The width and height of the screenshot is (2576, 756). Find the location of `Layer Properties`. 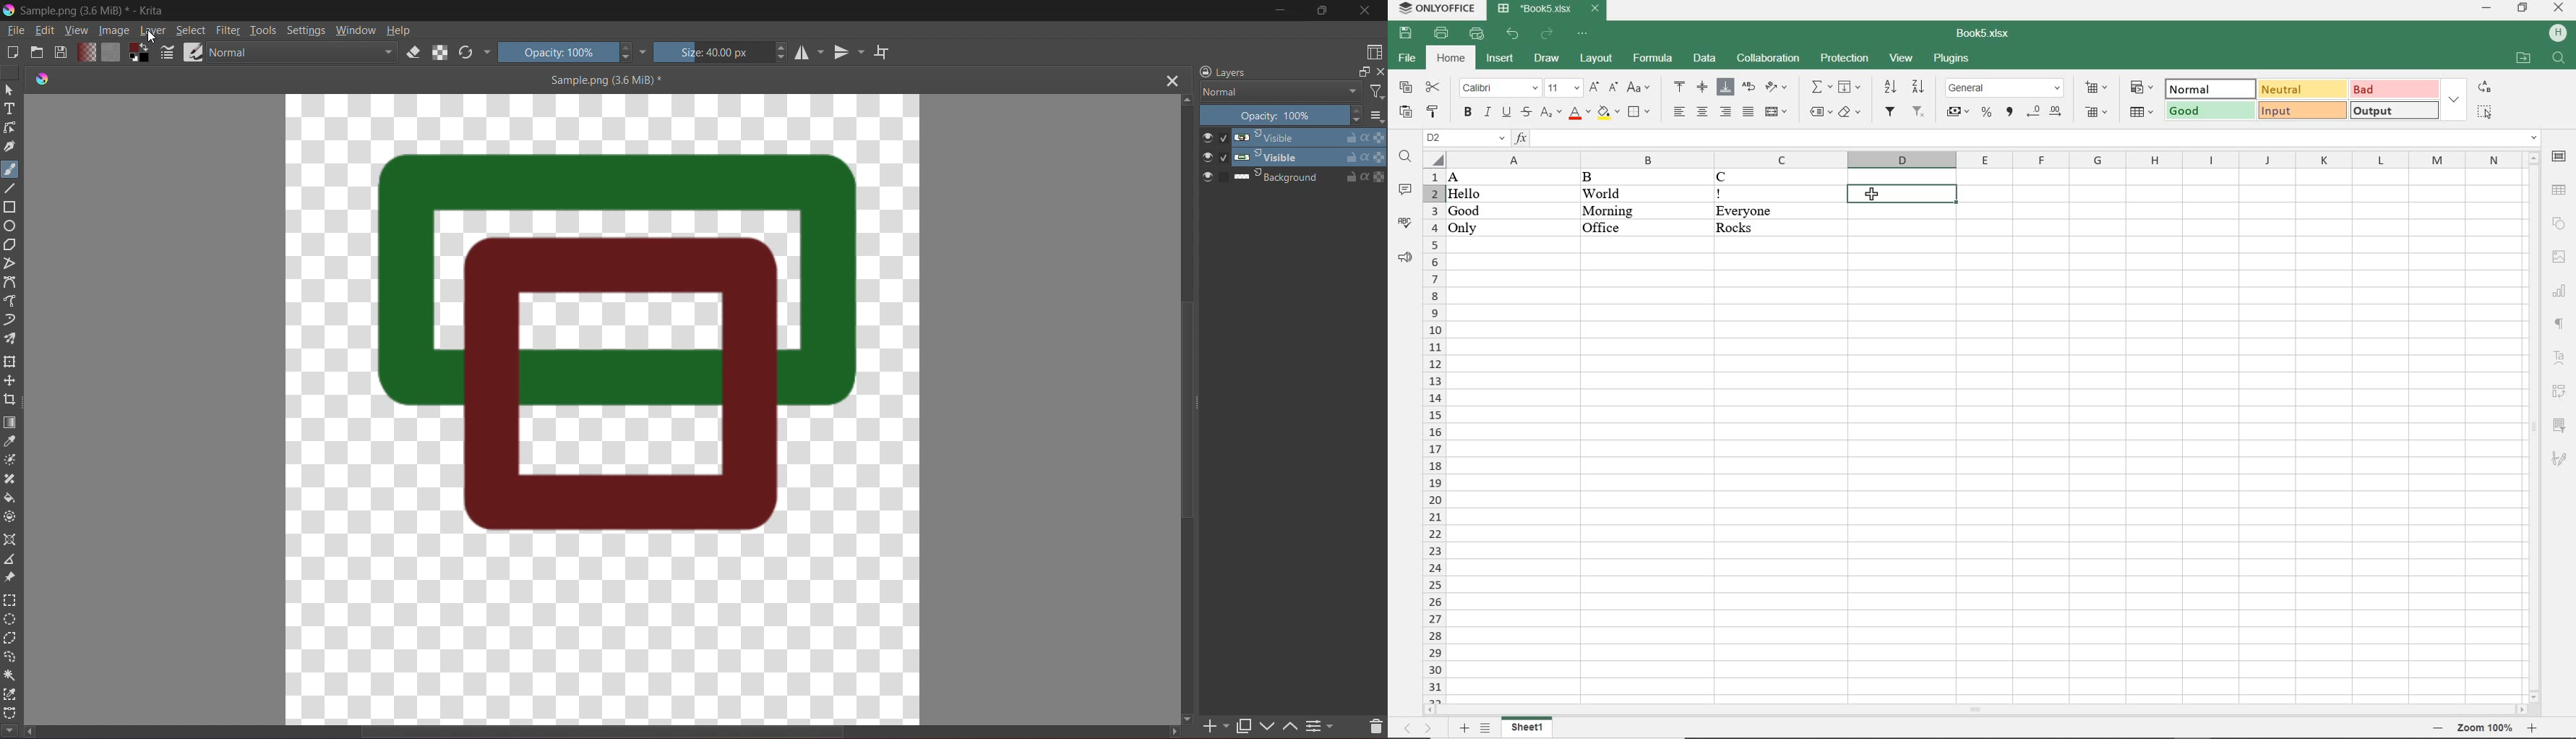

Layer Properties is located at coordinates (1321, 724).